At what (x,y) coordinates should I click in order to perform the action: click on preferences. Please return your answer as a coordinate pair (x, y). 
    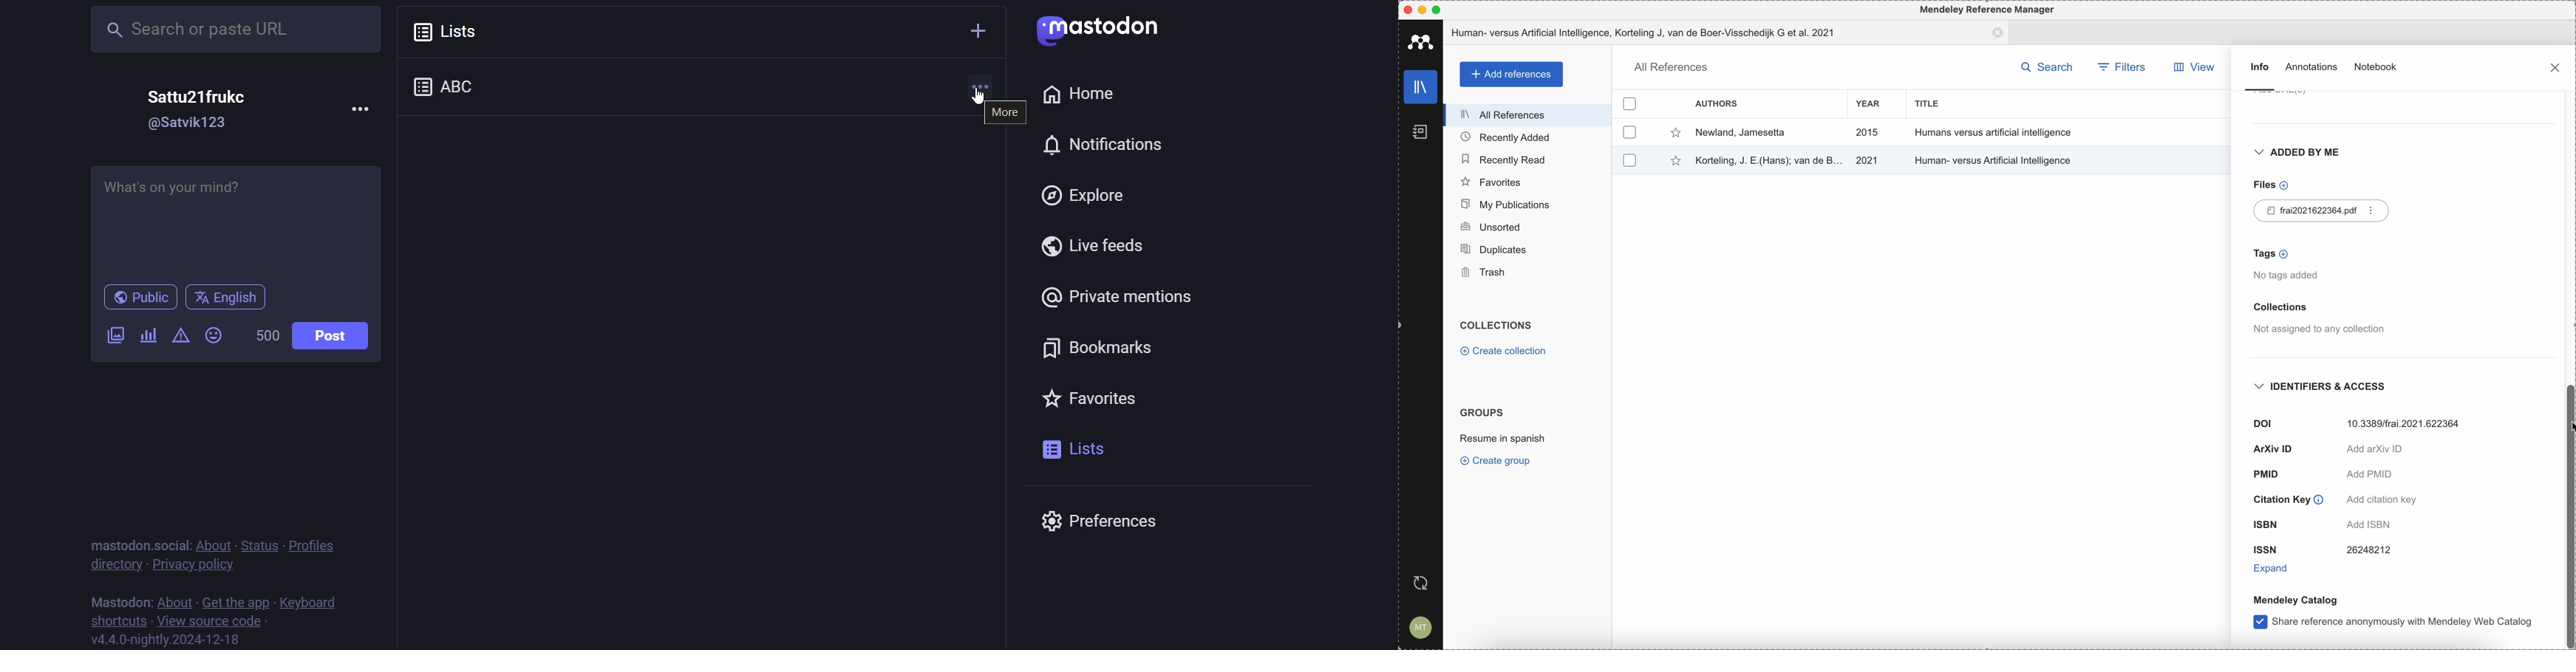
    Looking at the image, I should click on (1113, 521).